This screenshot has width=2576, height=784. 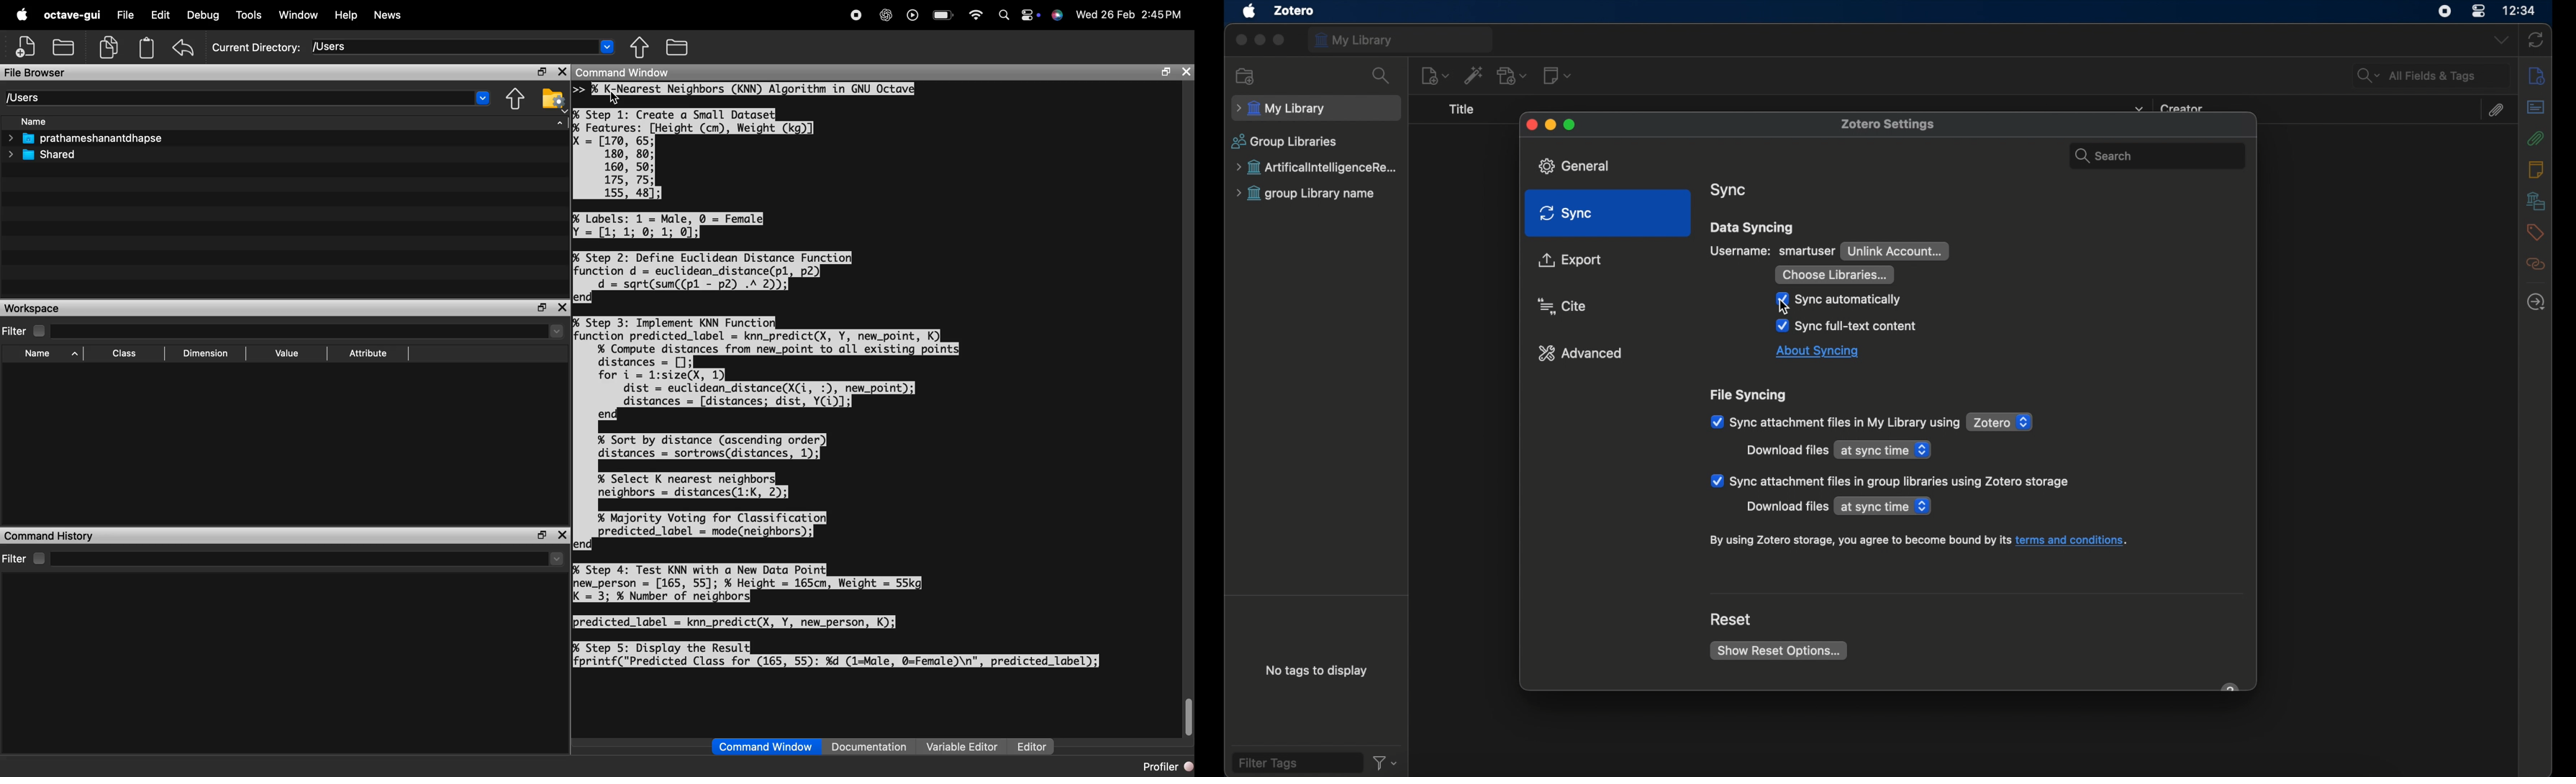 I want to click on abstract, so click(x=2535, y=107).